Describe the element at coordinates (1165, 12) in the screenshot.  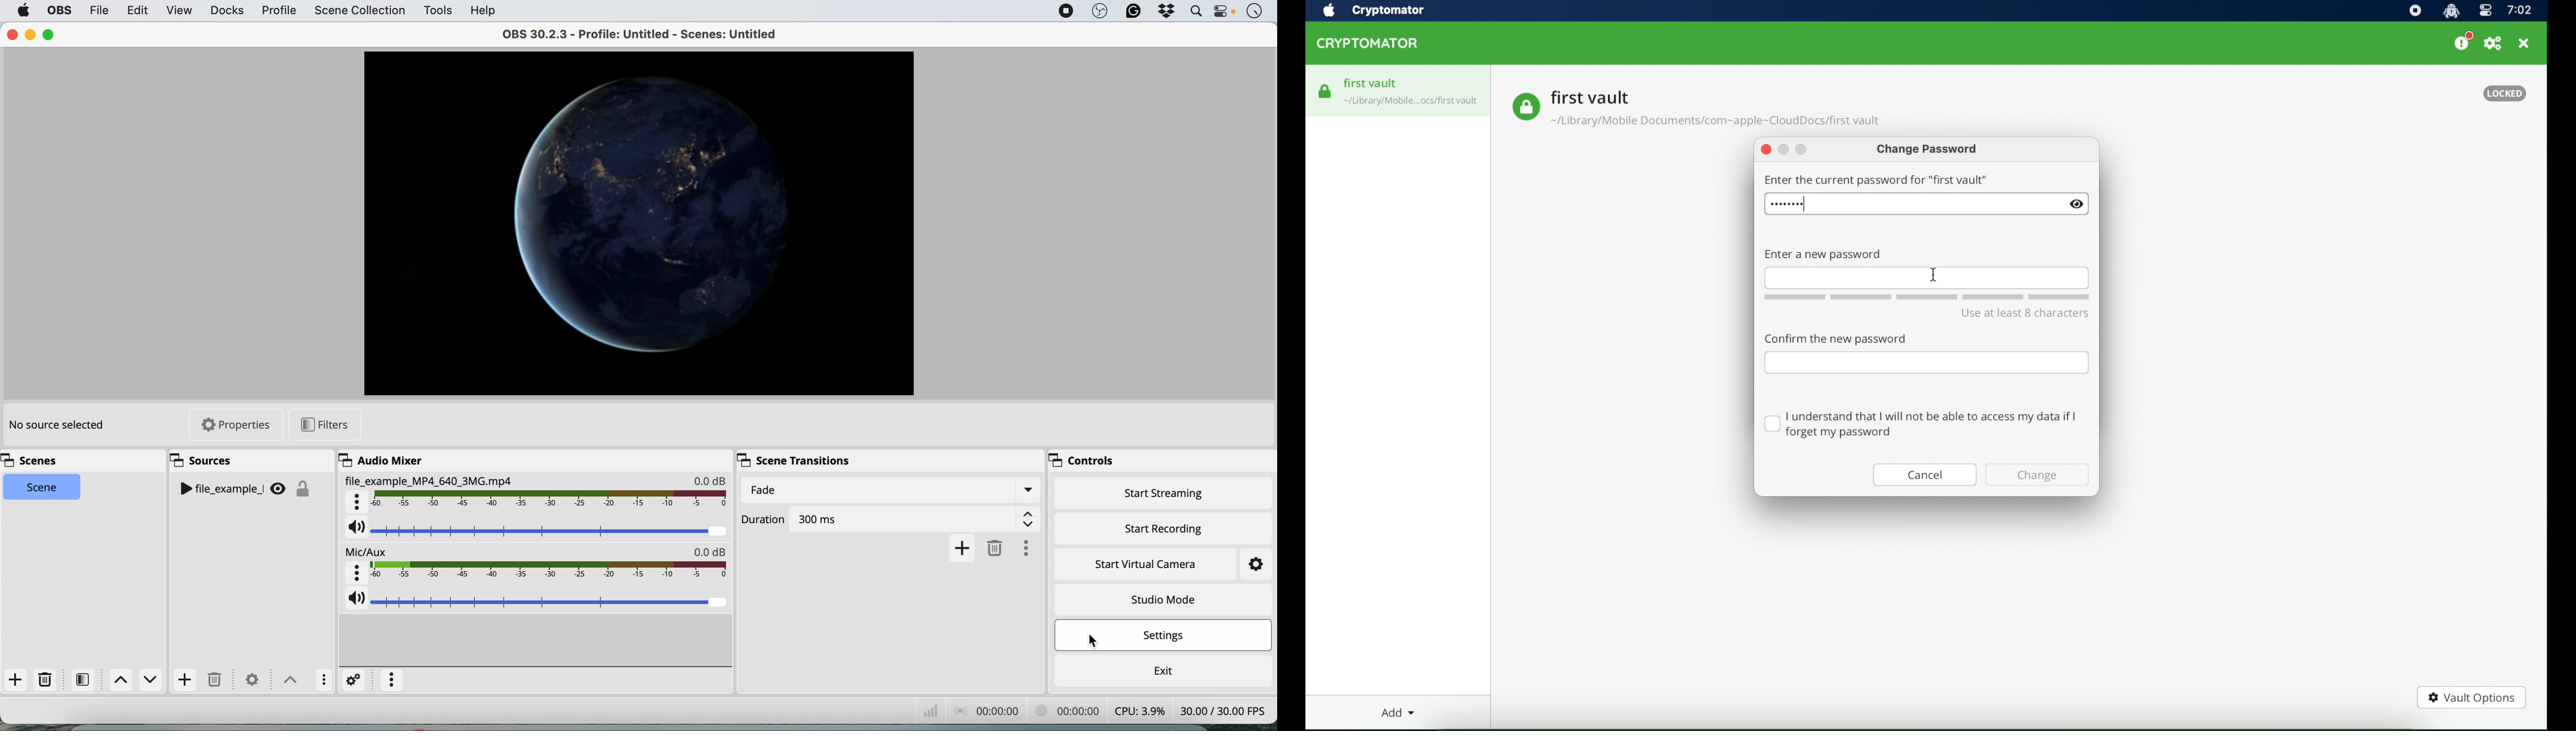
I see `dropbox` at that location.